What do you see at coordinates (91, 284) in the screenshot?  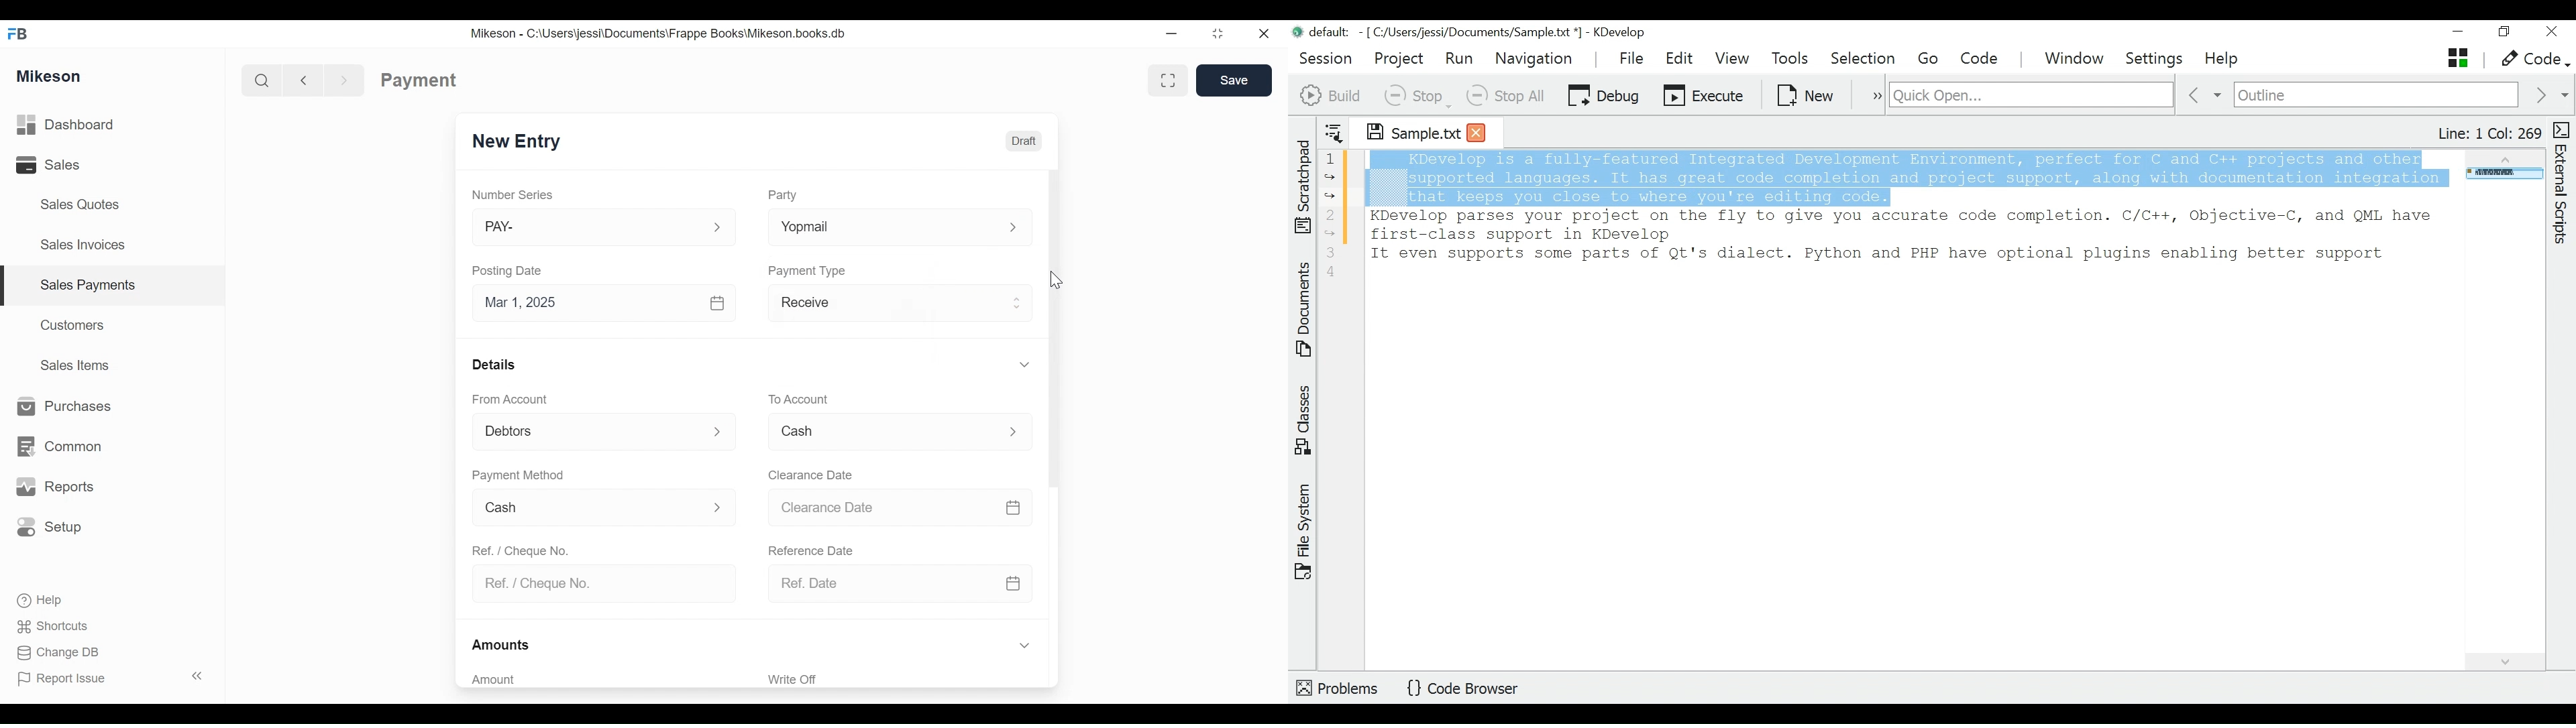 I see `Sales payments` at bounding box center [91, 284].